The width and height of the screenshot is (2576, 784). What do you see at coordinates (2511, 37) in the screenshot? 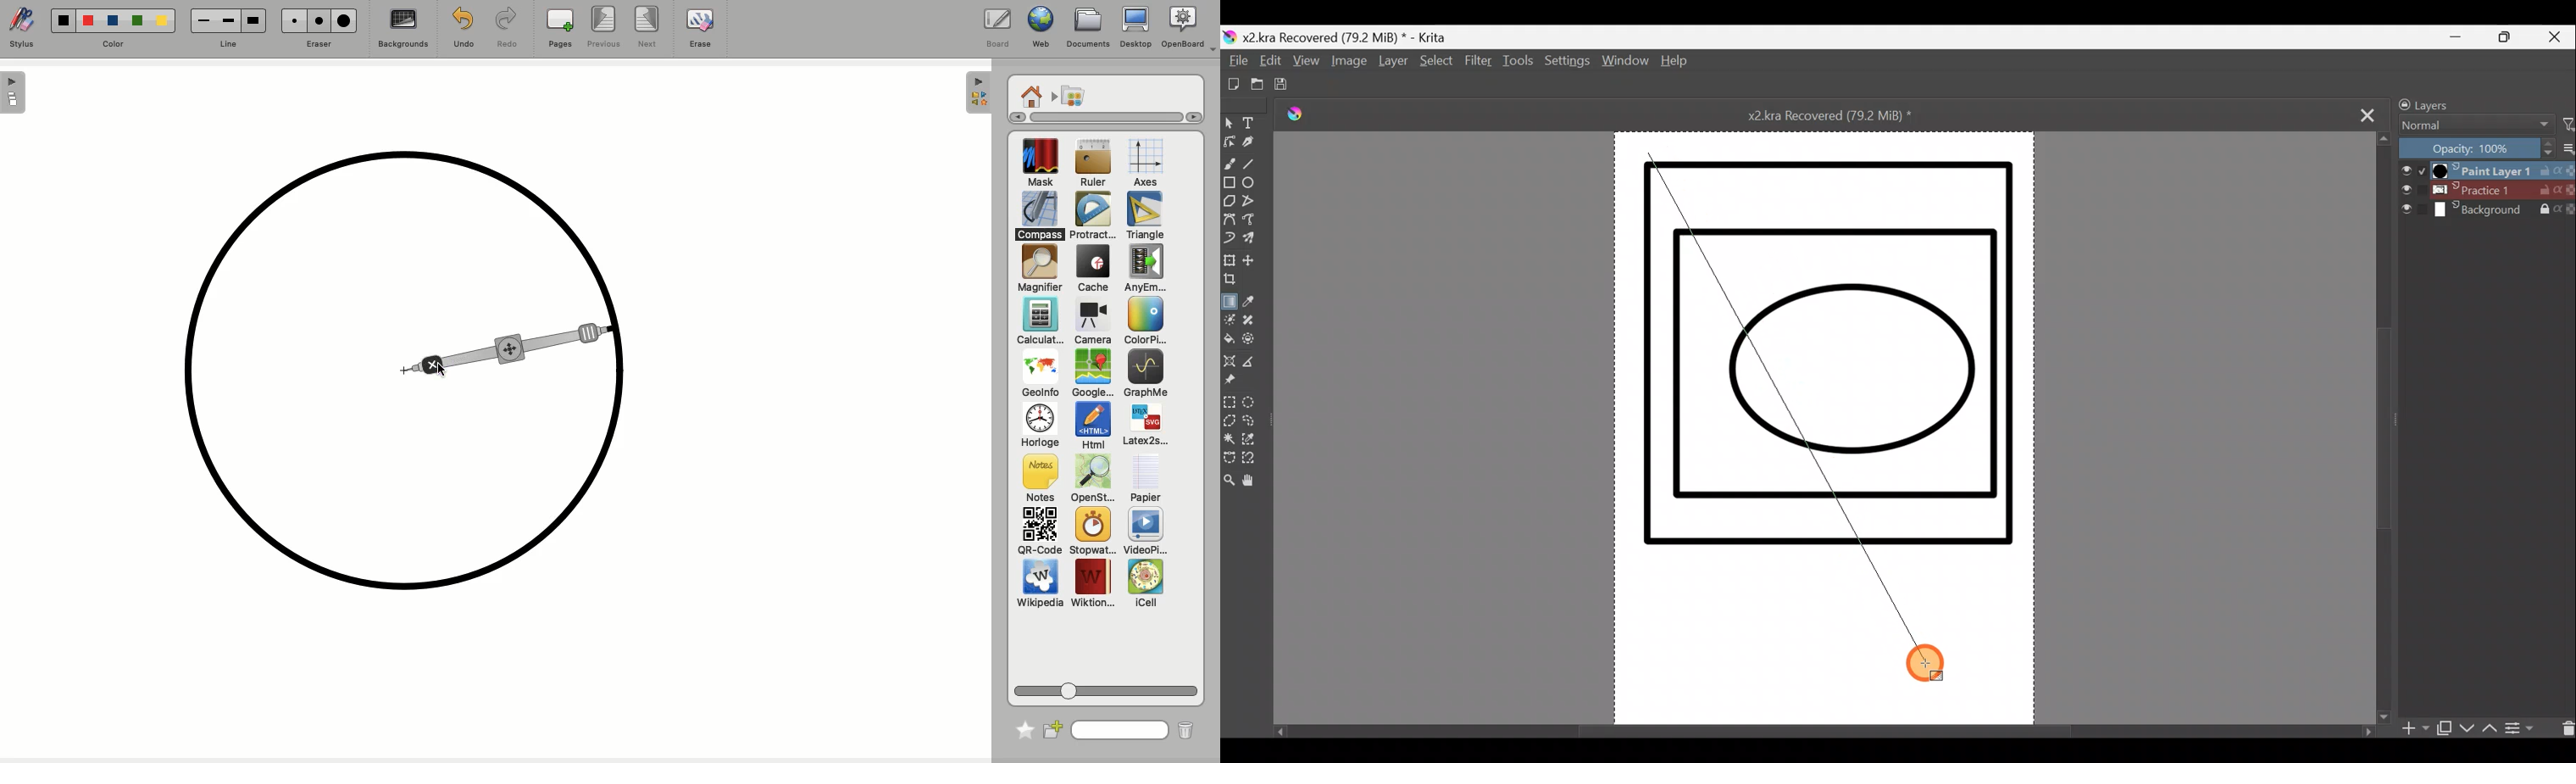
I see `Maximise` at bounding box center [2511, 37].